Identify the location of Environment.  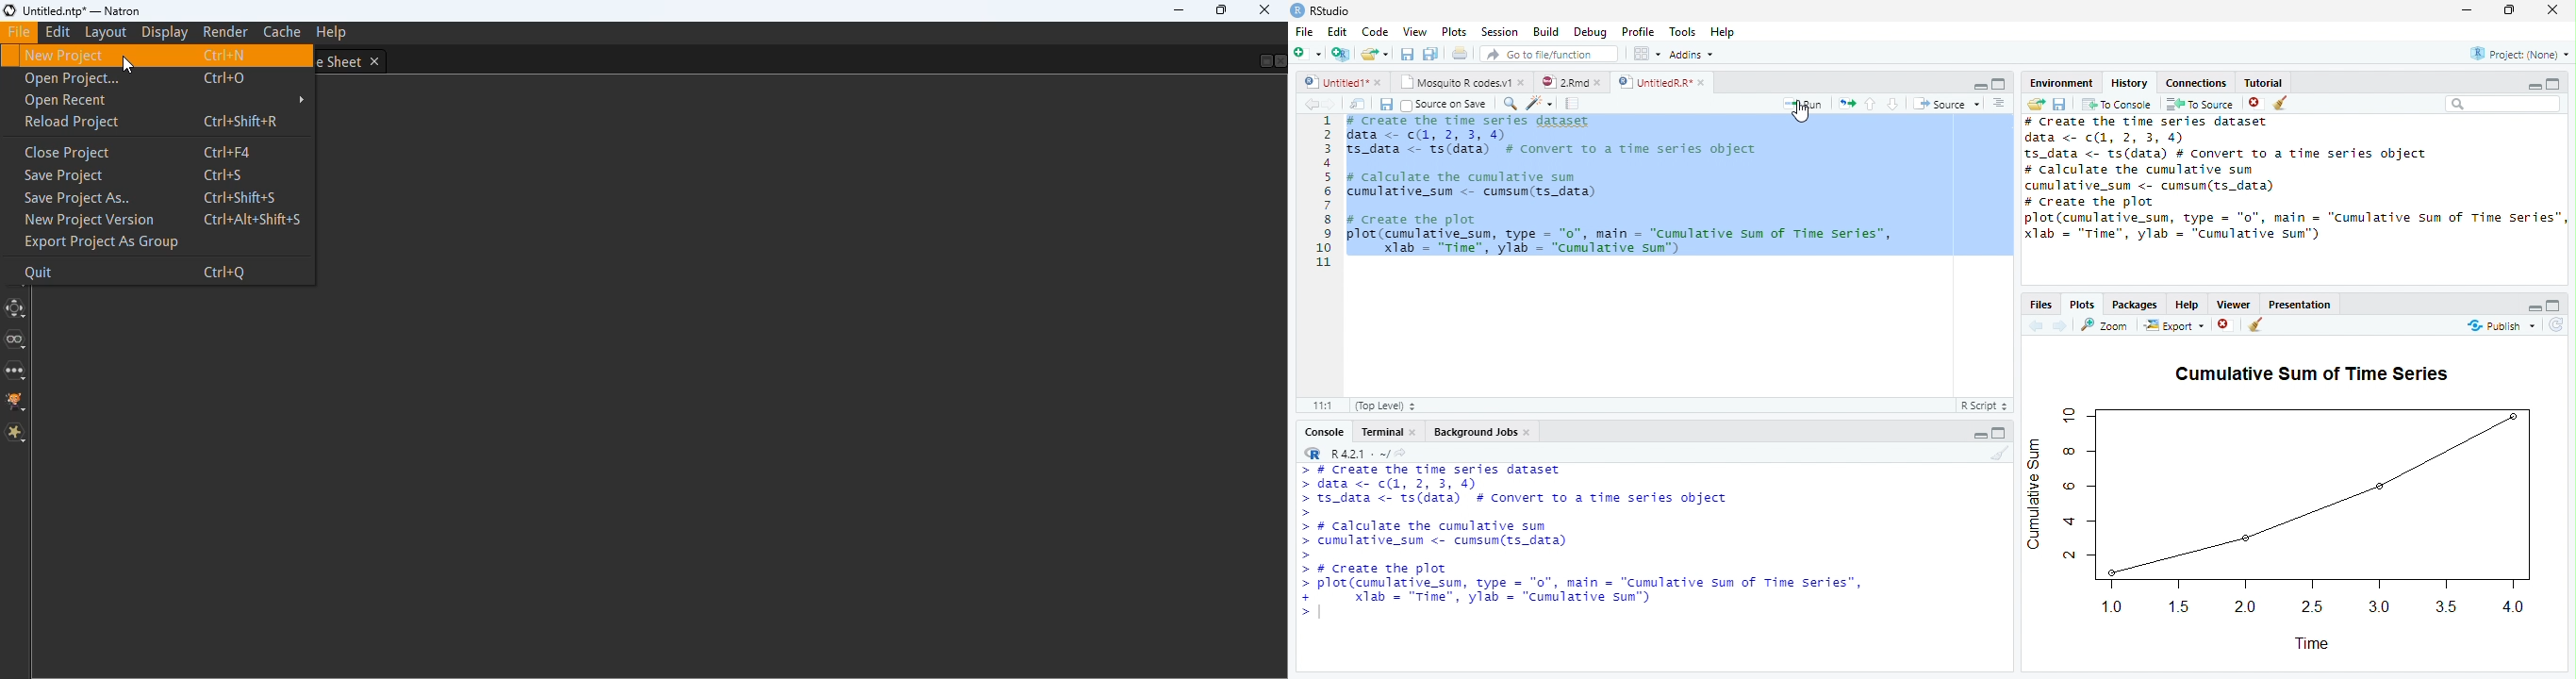
(2061, 82).